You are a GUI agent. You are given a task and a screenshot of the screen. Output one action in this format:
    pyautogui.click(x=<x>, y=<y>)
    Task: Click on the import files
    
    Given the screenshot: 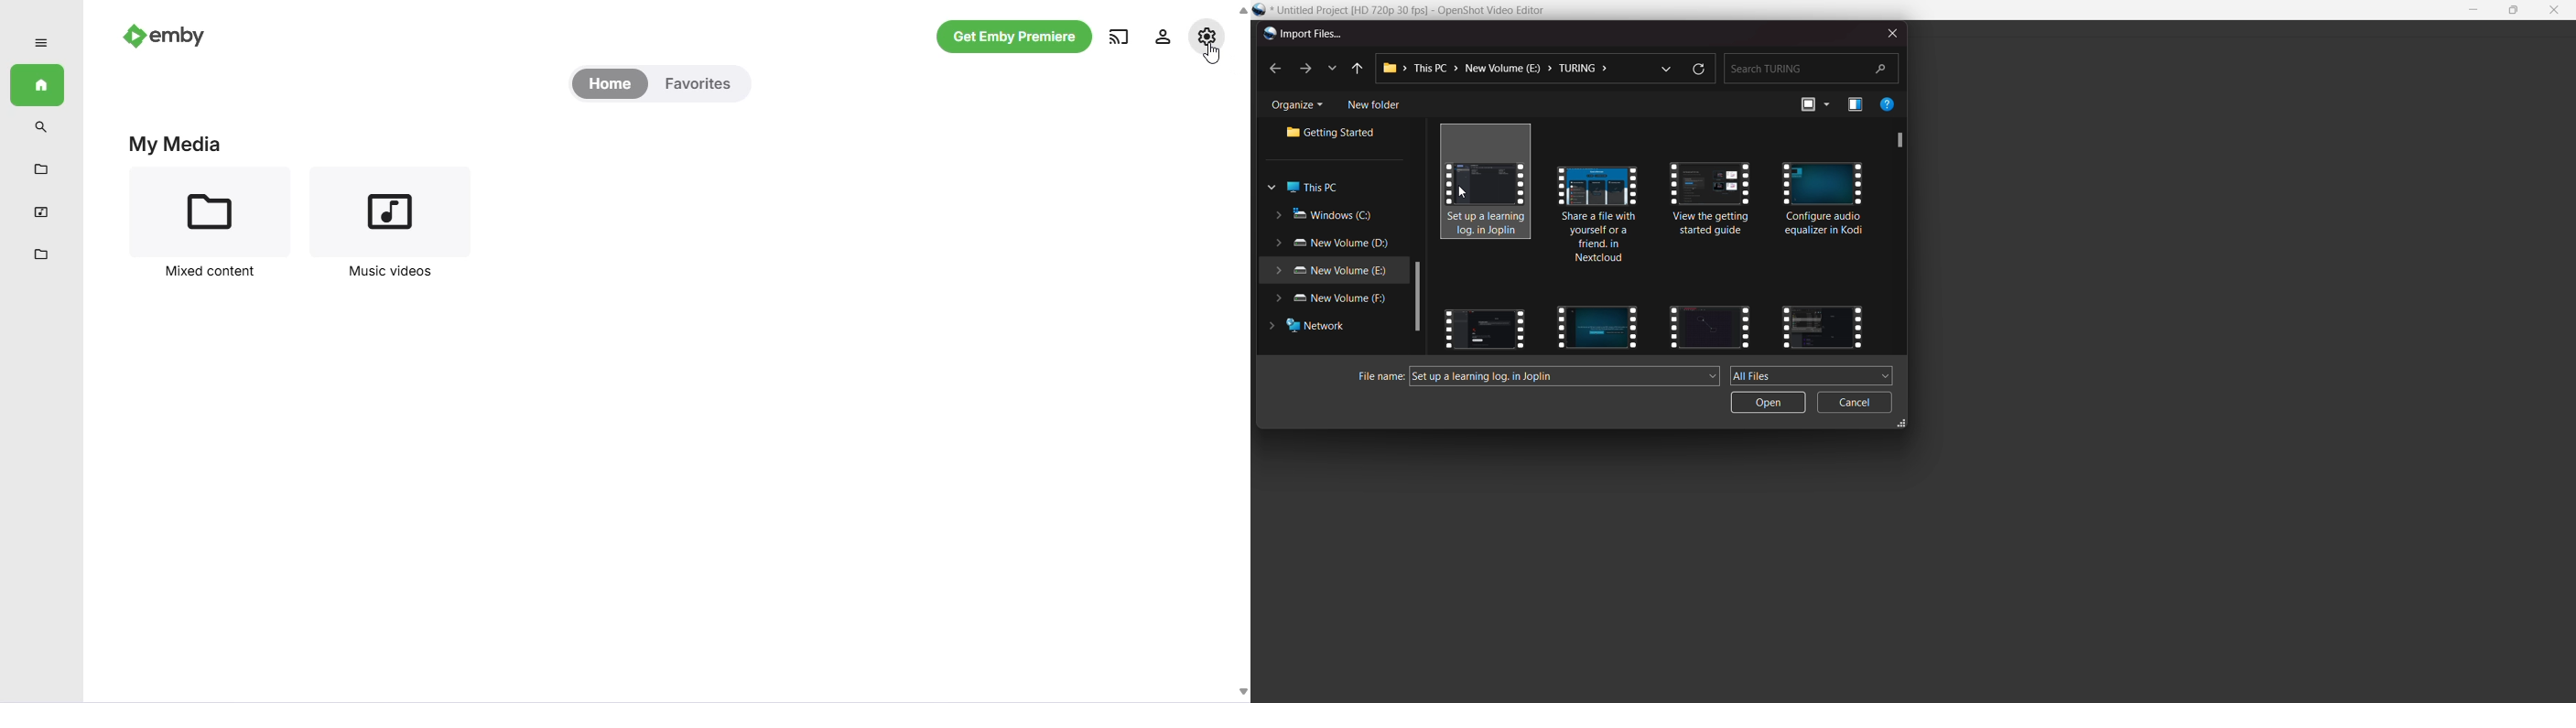 What is the action you would take?
    pyautogui.click(x=1302, y=35)
    